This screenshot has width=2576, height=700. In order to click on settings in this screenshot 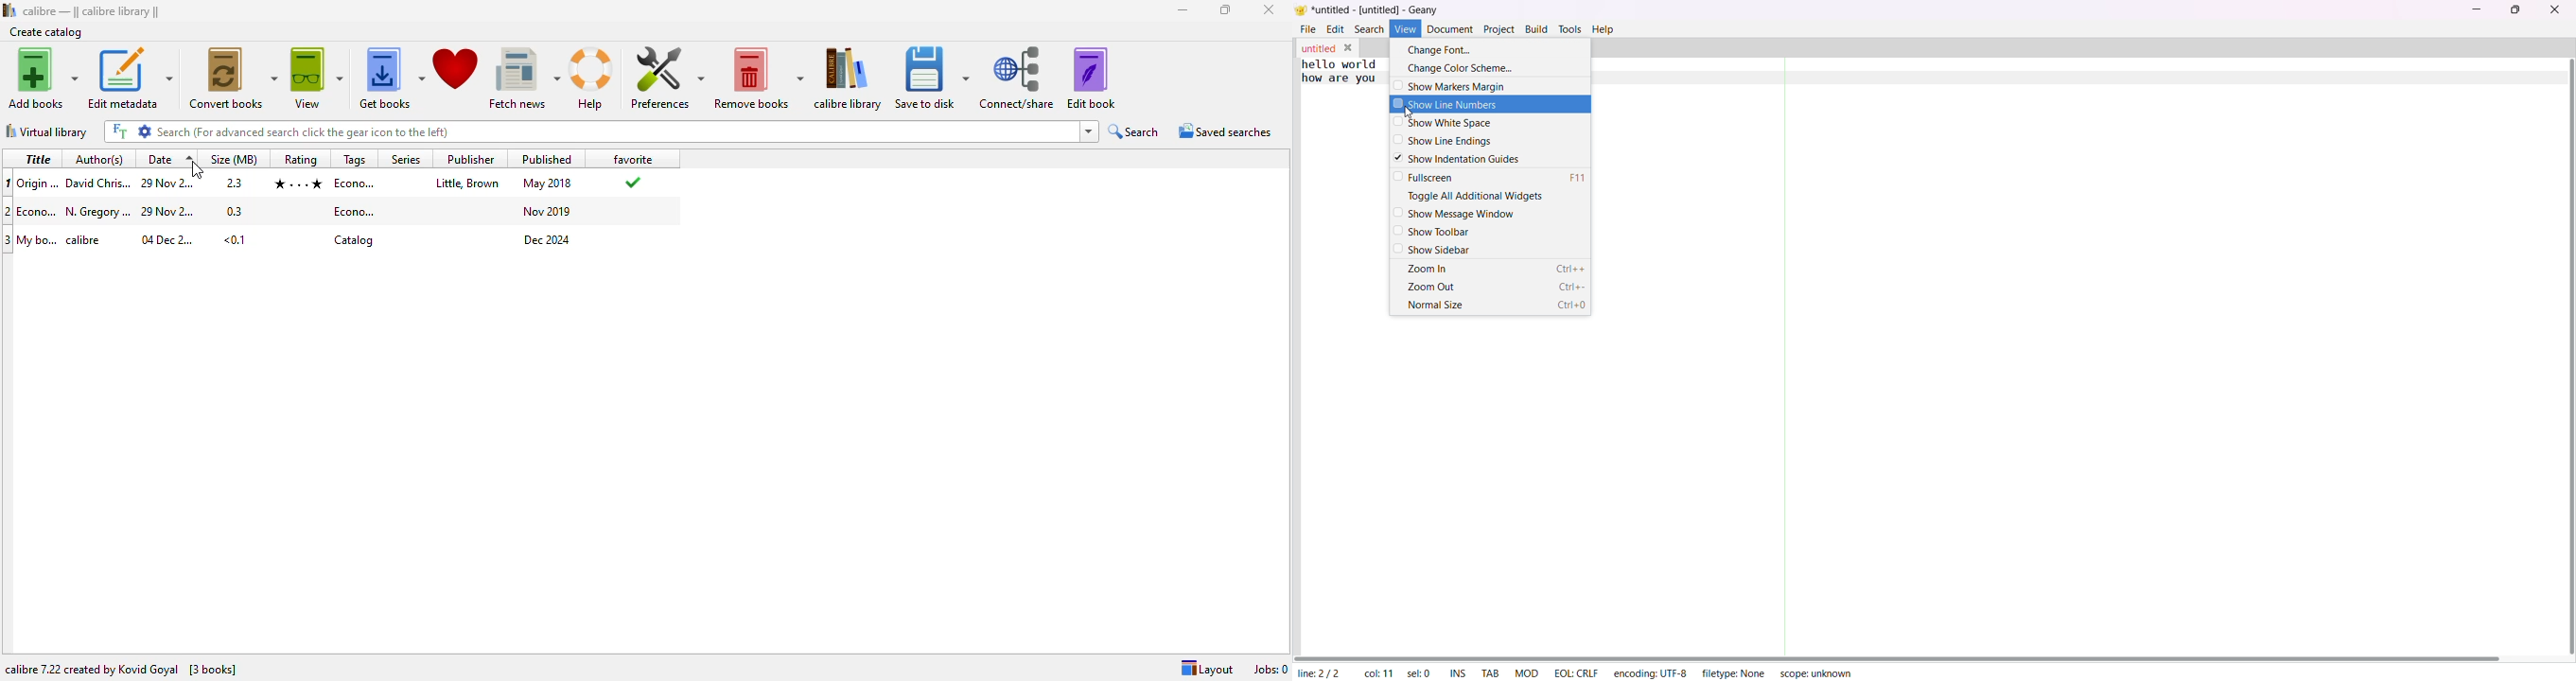, I will do `click(146, 131)`.